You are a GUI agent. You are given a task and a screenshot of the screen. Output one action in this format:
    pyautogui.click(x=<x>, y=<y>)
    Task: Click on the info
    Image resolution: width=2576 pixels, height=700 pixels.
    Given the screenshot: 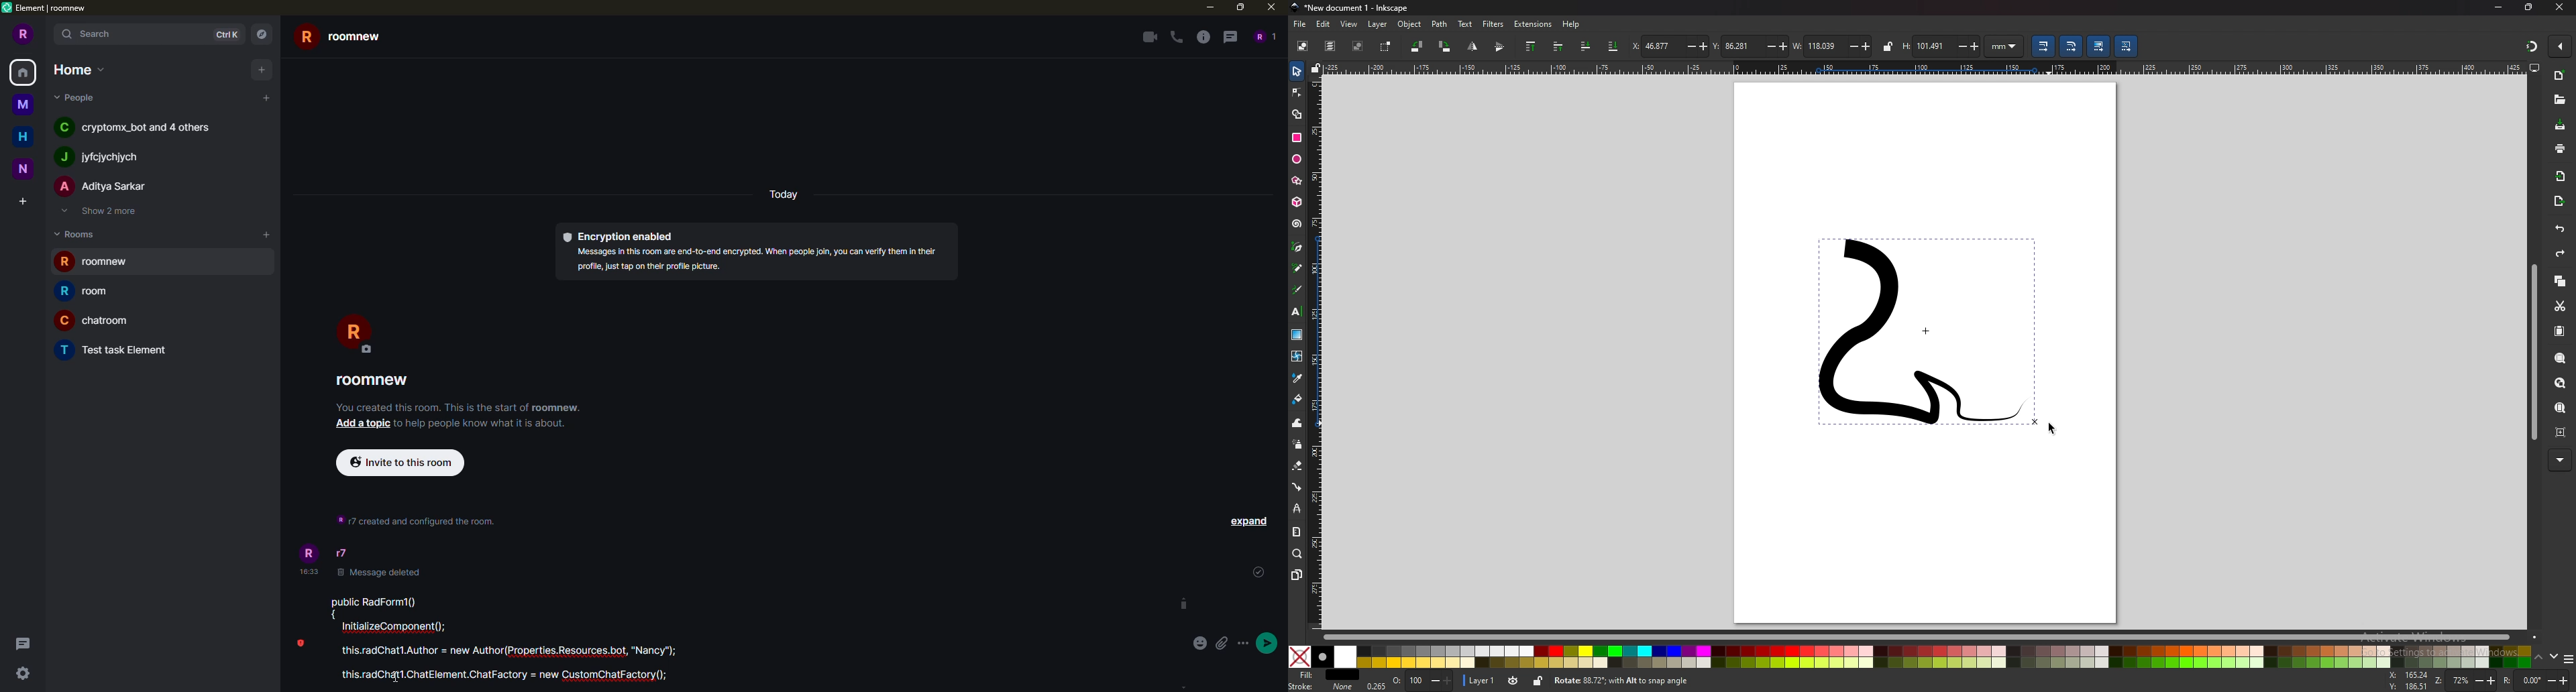 What is the action you would take?
    pyautogui.click(x=420, y=518)
    